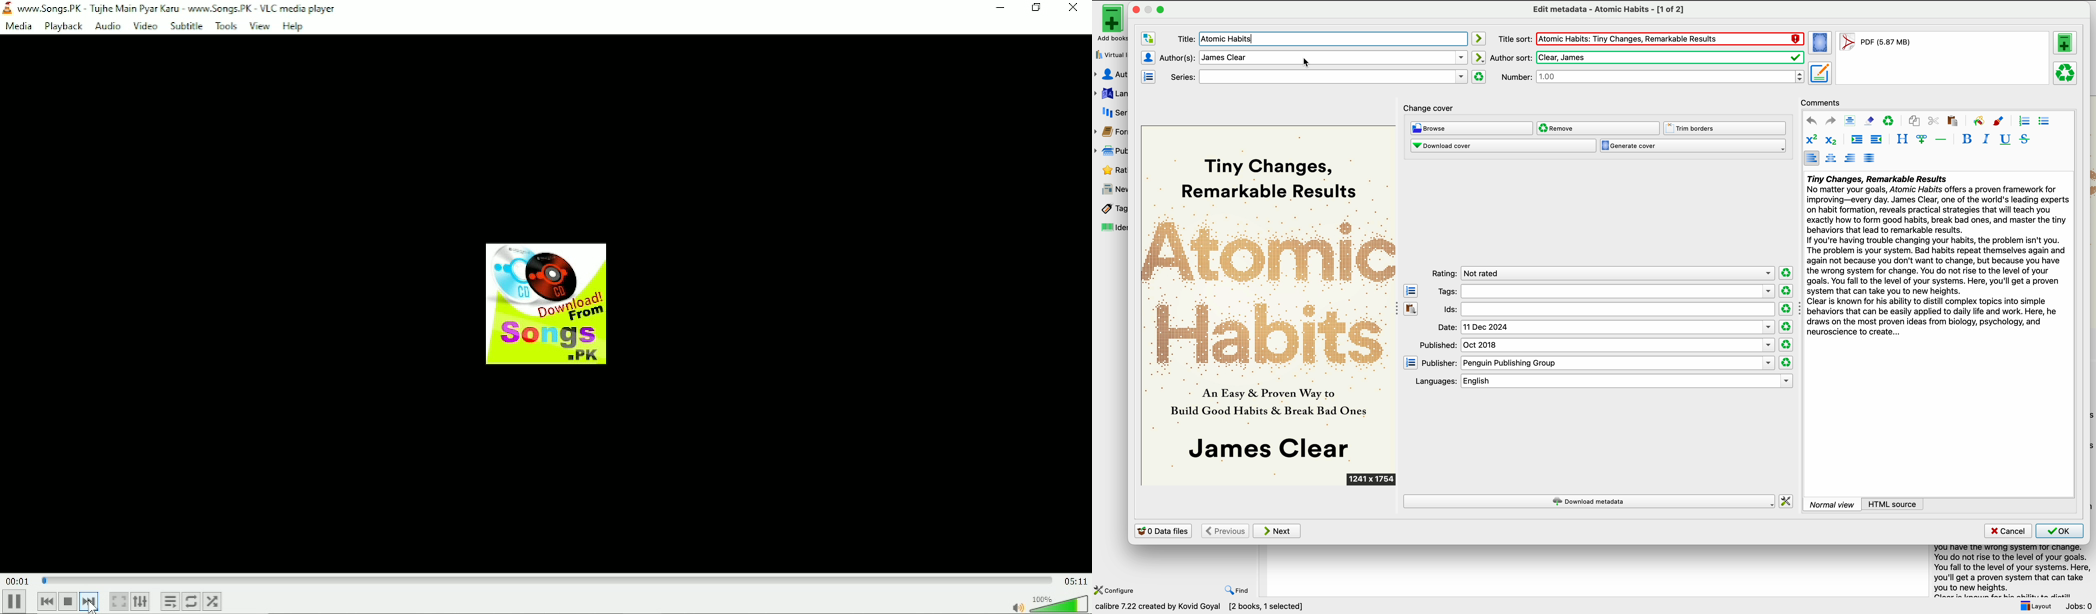 The image size is (2100, 616). Describe the element at coordinates (1871, 158) in the screenshot. I see `align justified` at that location.